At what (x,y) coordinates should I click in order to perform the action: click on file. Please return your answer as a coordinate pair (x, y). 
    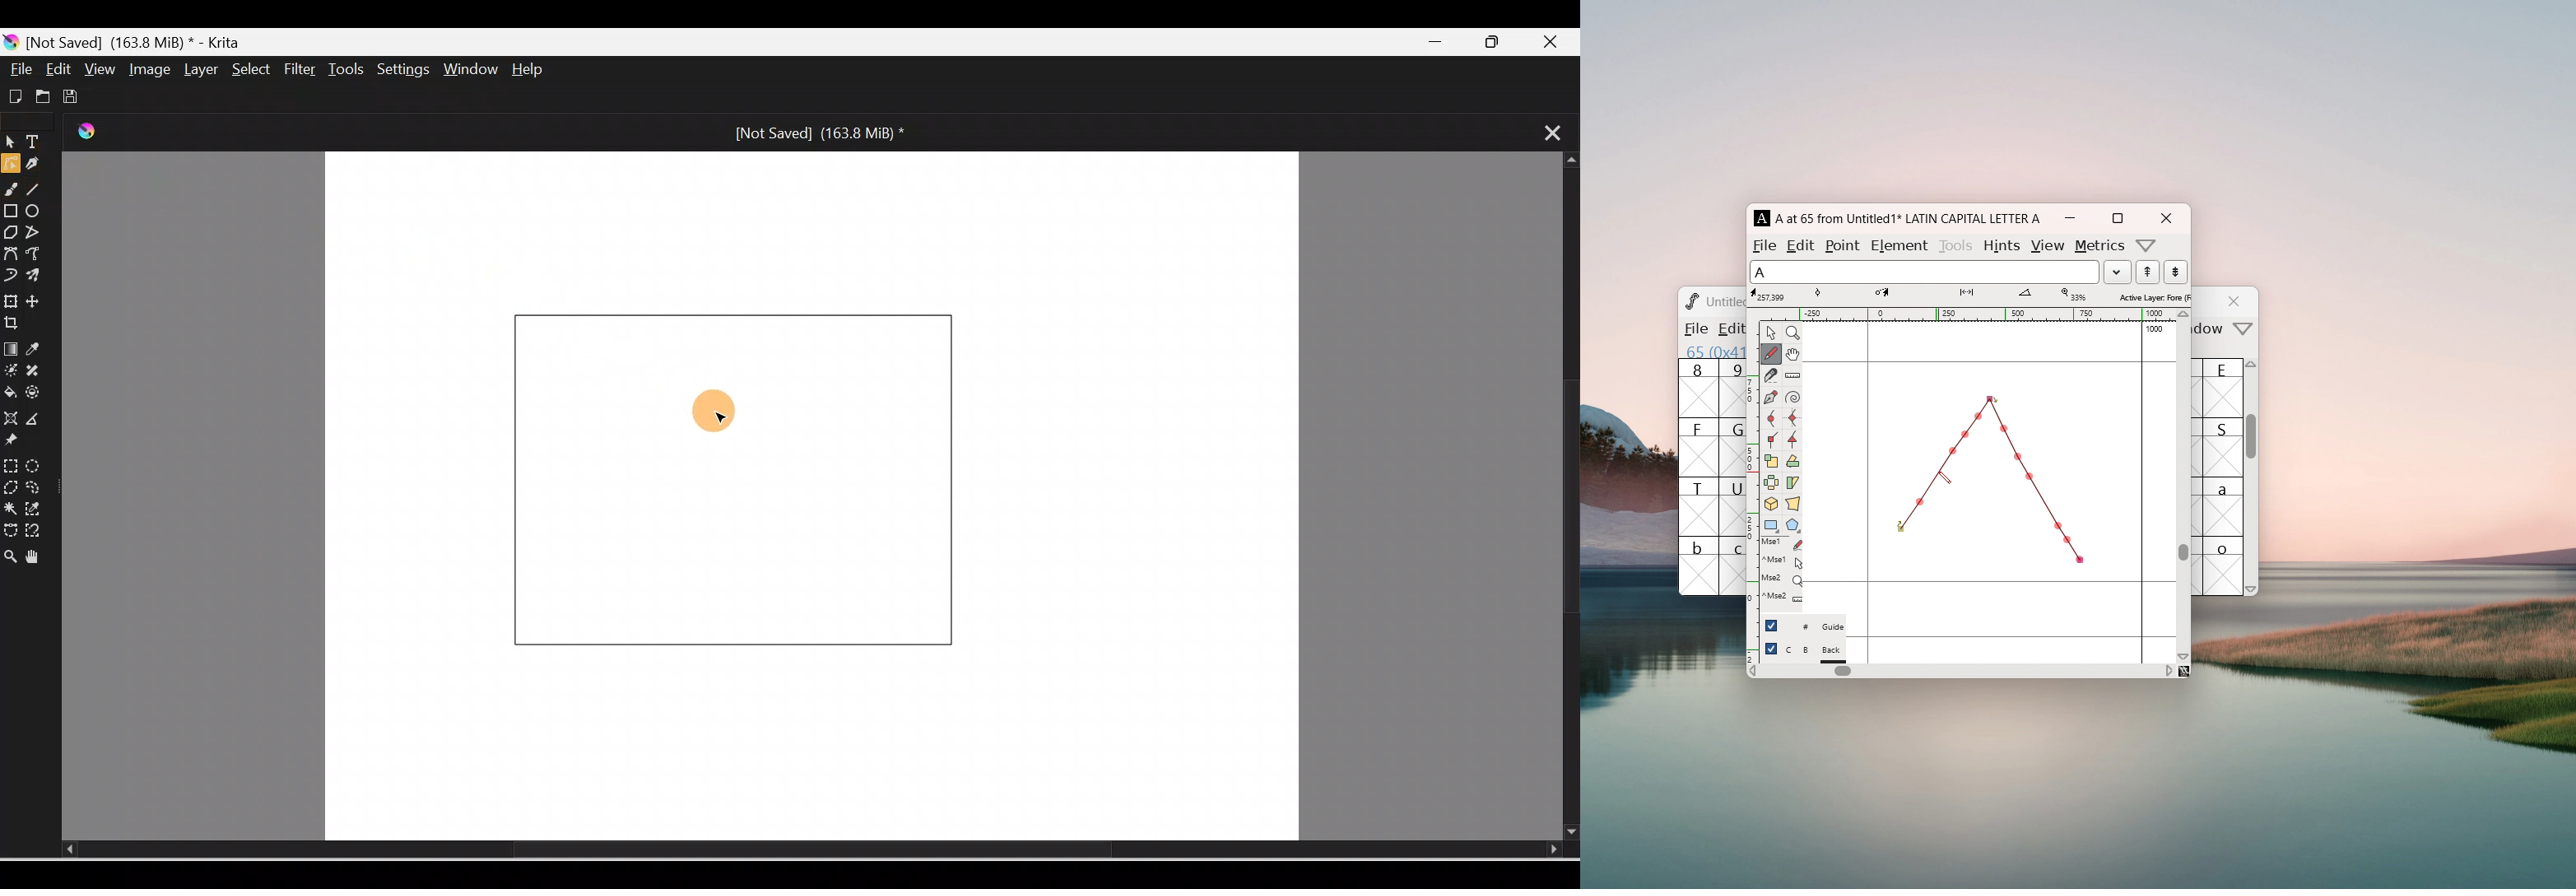
    Looking at the image, I should click on (1695, 328).